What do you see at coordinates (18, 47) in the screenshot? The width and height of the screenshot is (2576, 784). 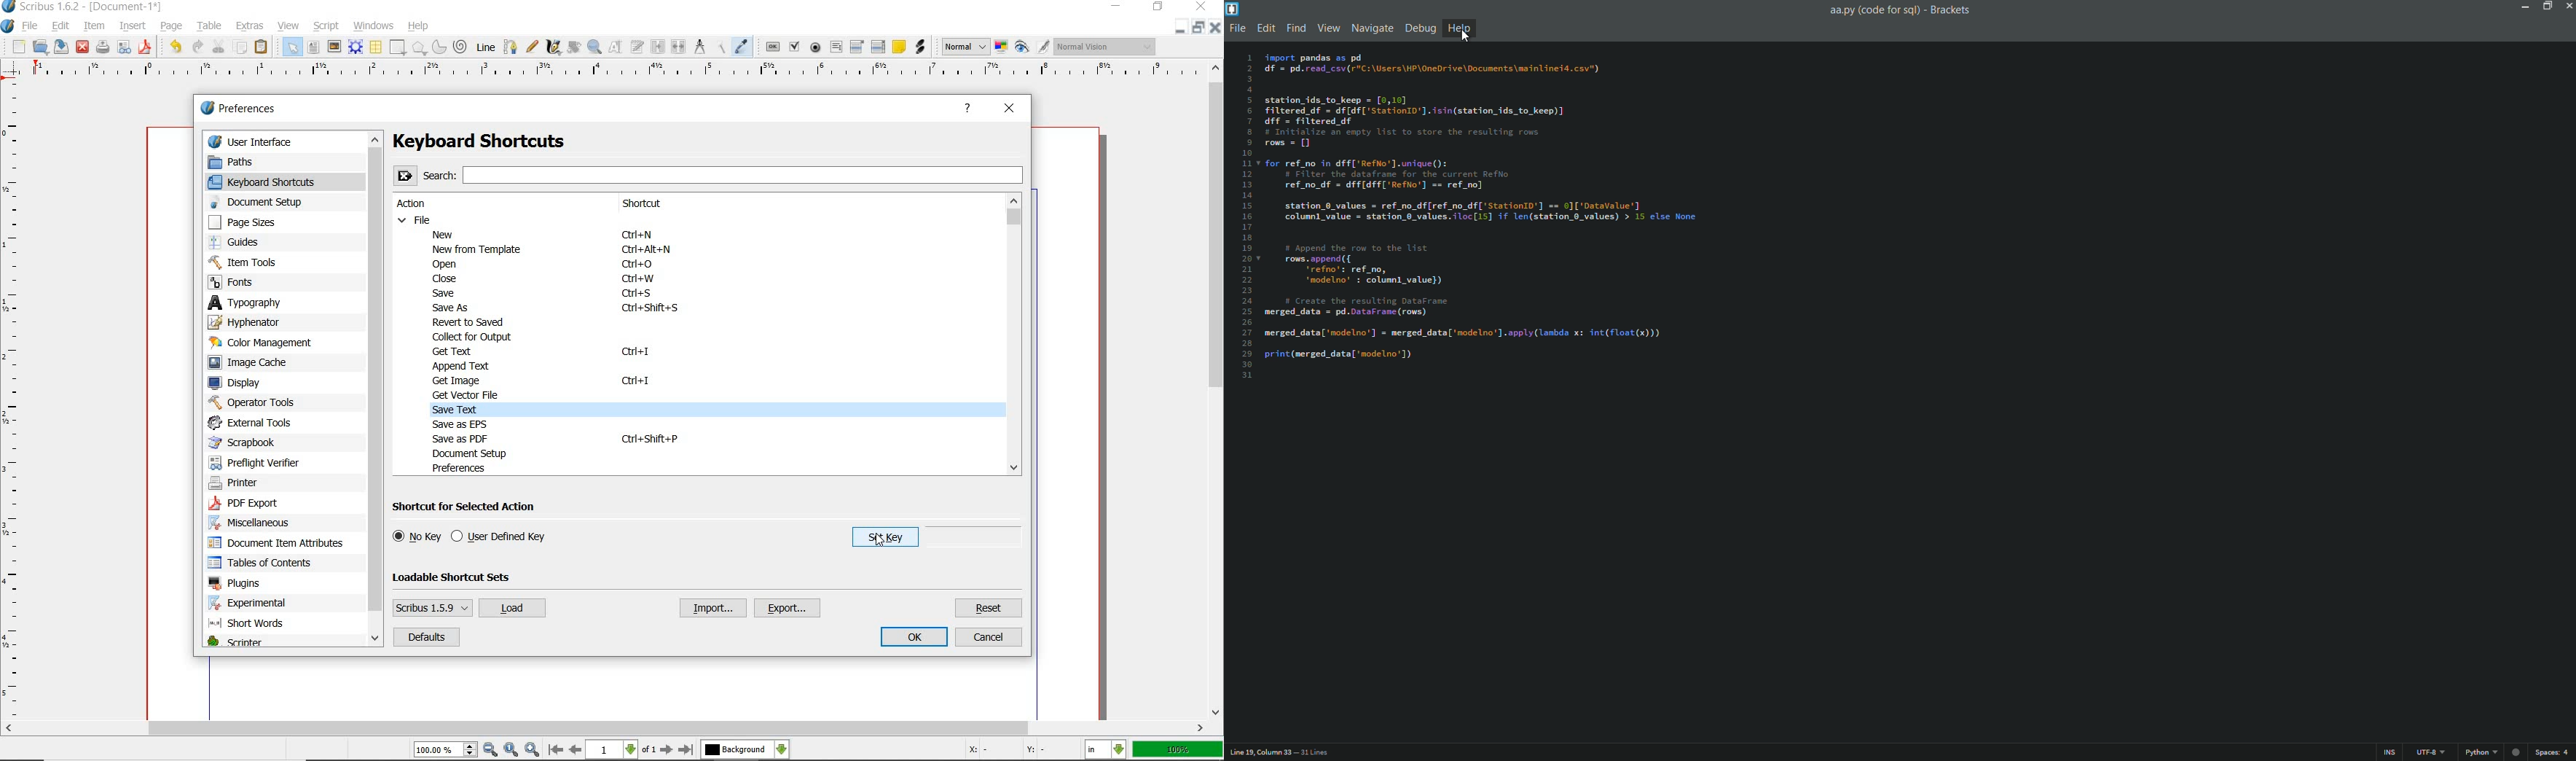 I see `new` at bounding box center [18, 47].